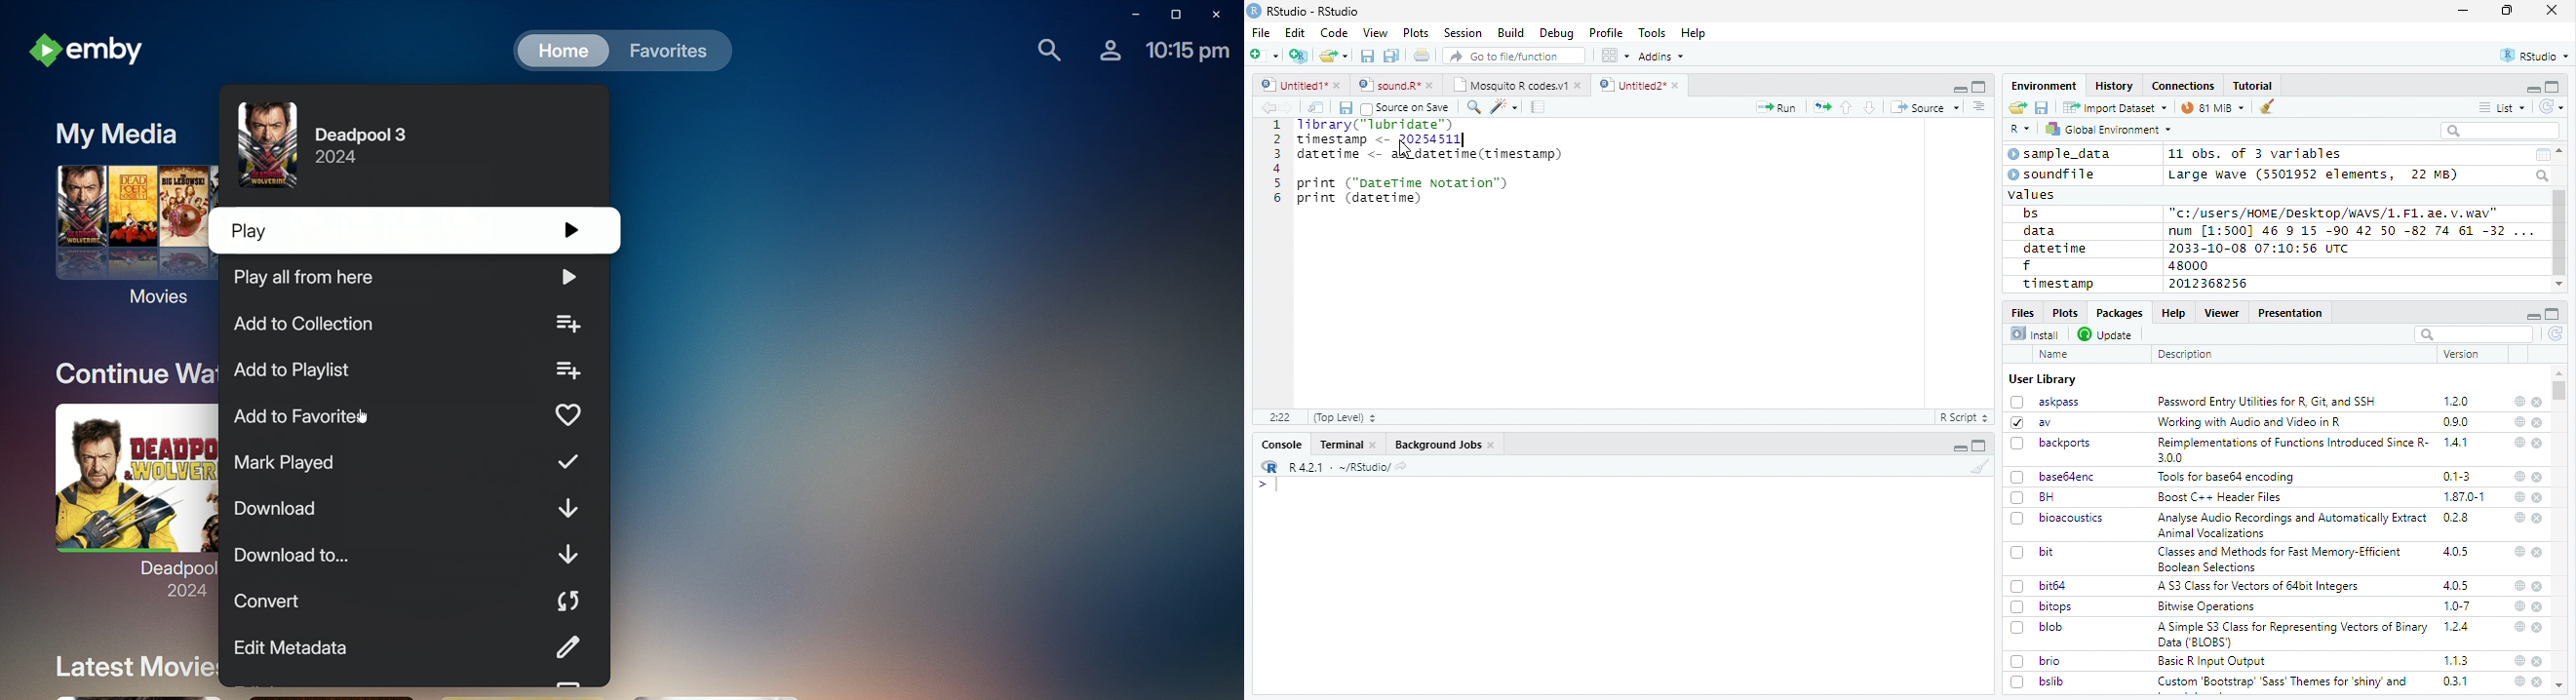 The height and width of the screenshot is (700, 2576). What do you see at coordinates (2052, 175) in the screenshot?
I see `soundfile` at bounding box center [2052, 175].